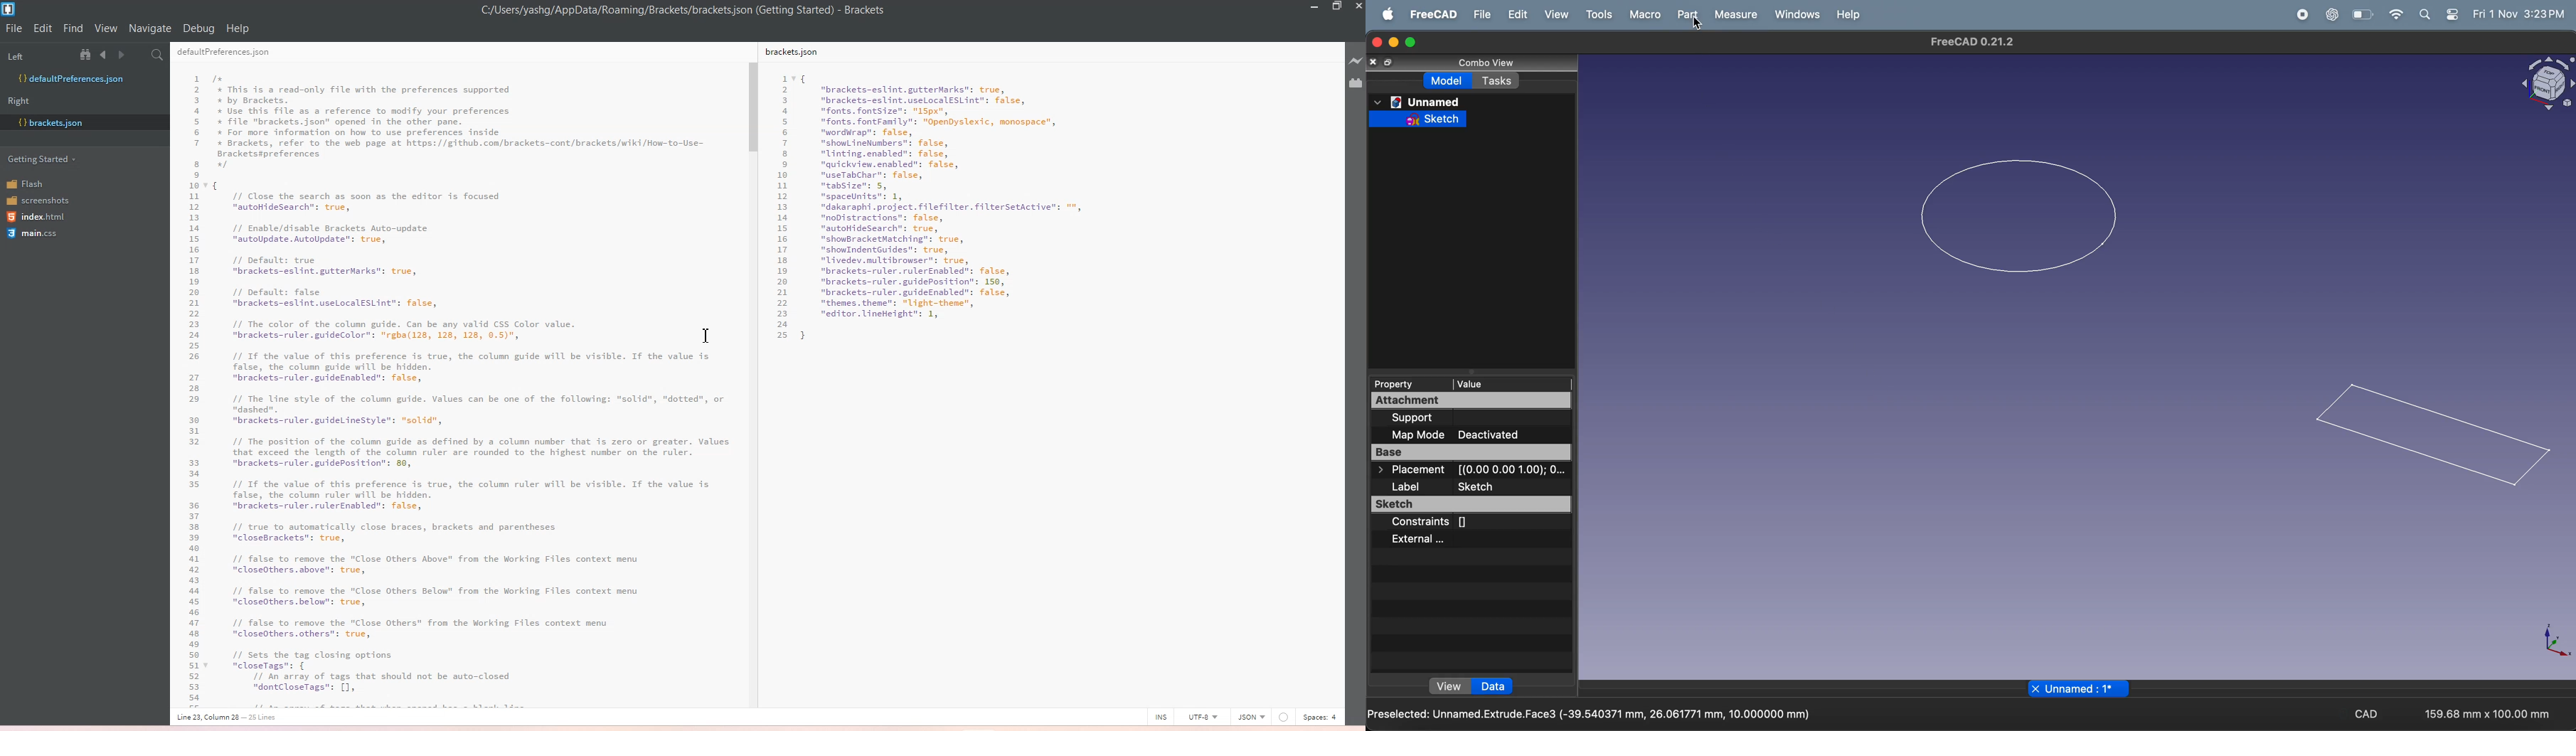 Image resolution: width=2576 pixels, height=756 pixels. Describe the element at coordinates (2300, 14) in the screenshot. I see `record` at that location.